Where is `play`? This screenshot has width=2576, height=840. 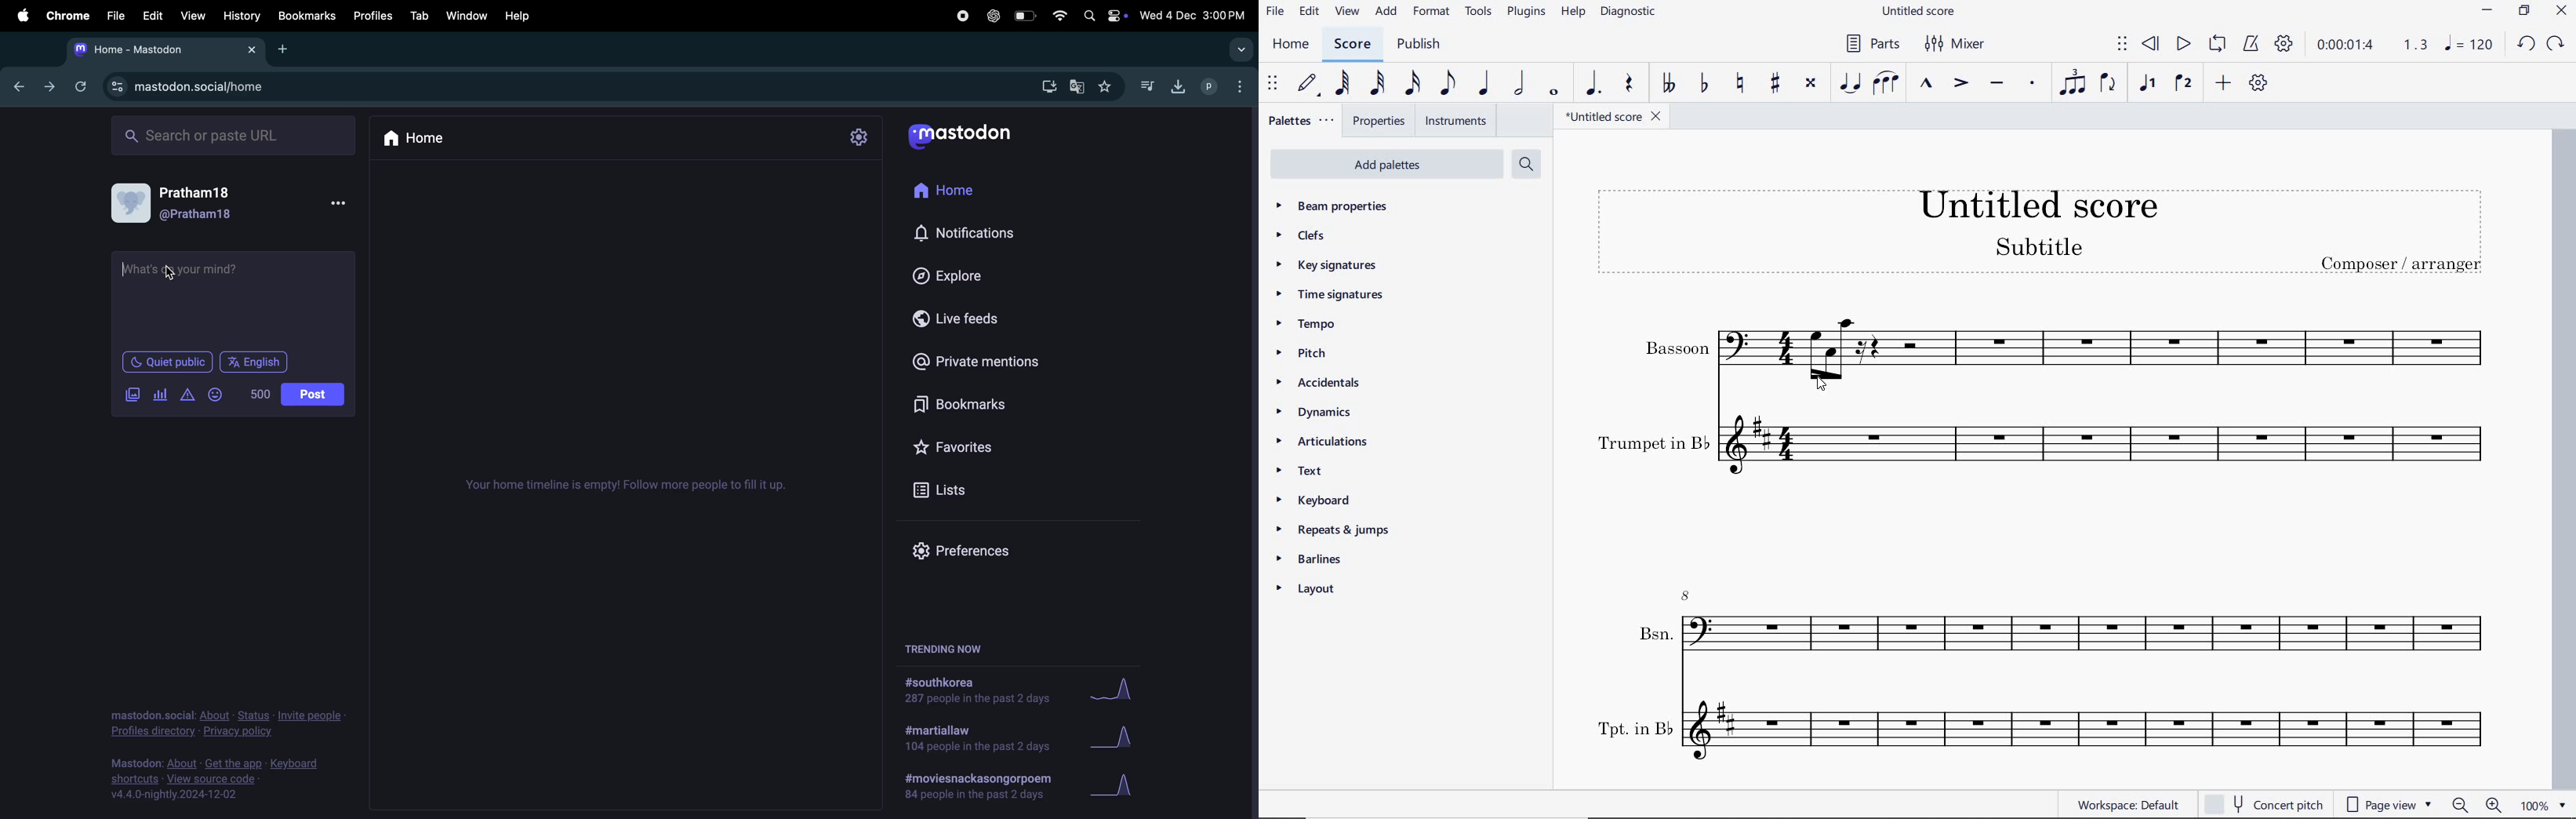
play is located at coordinates (2183, 45).